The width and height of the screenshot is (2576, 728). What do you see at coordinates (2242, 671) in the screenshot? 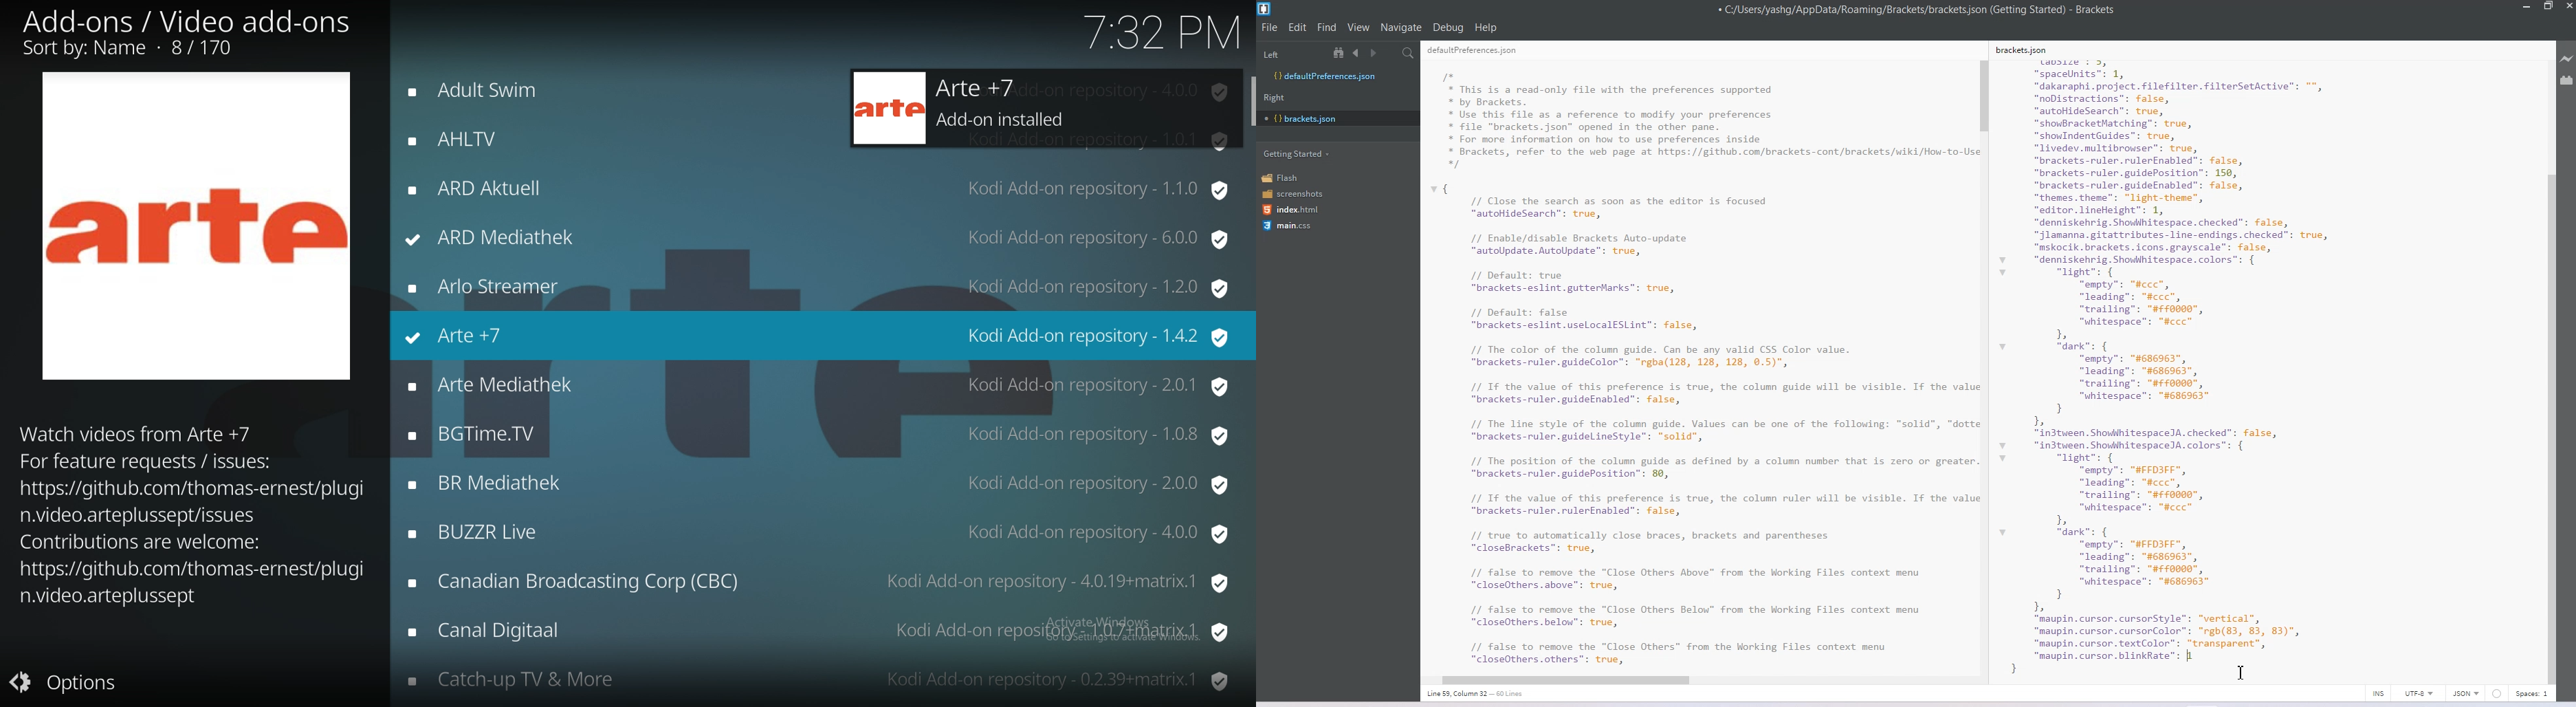
I see `Text Cursor` at bounding box center [2242, 671].